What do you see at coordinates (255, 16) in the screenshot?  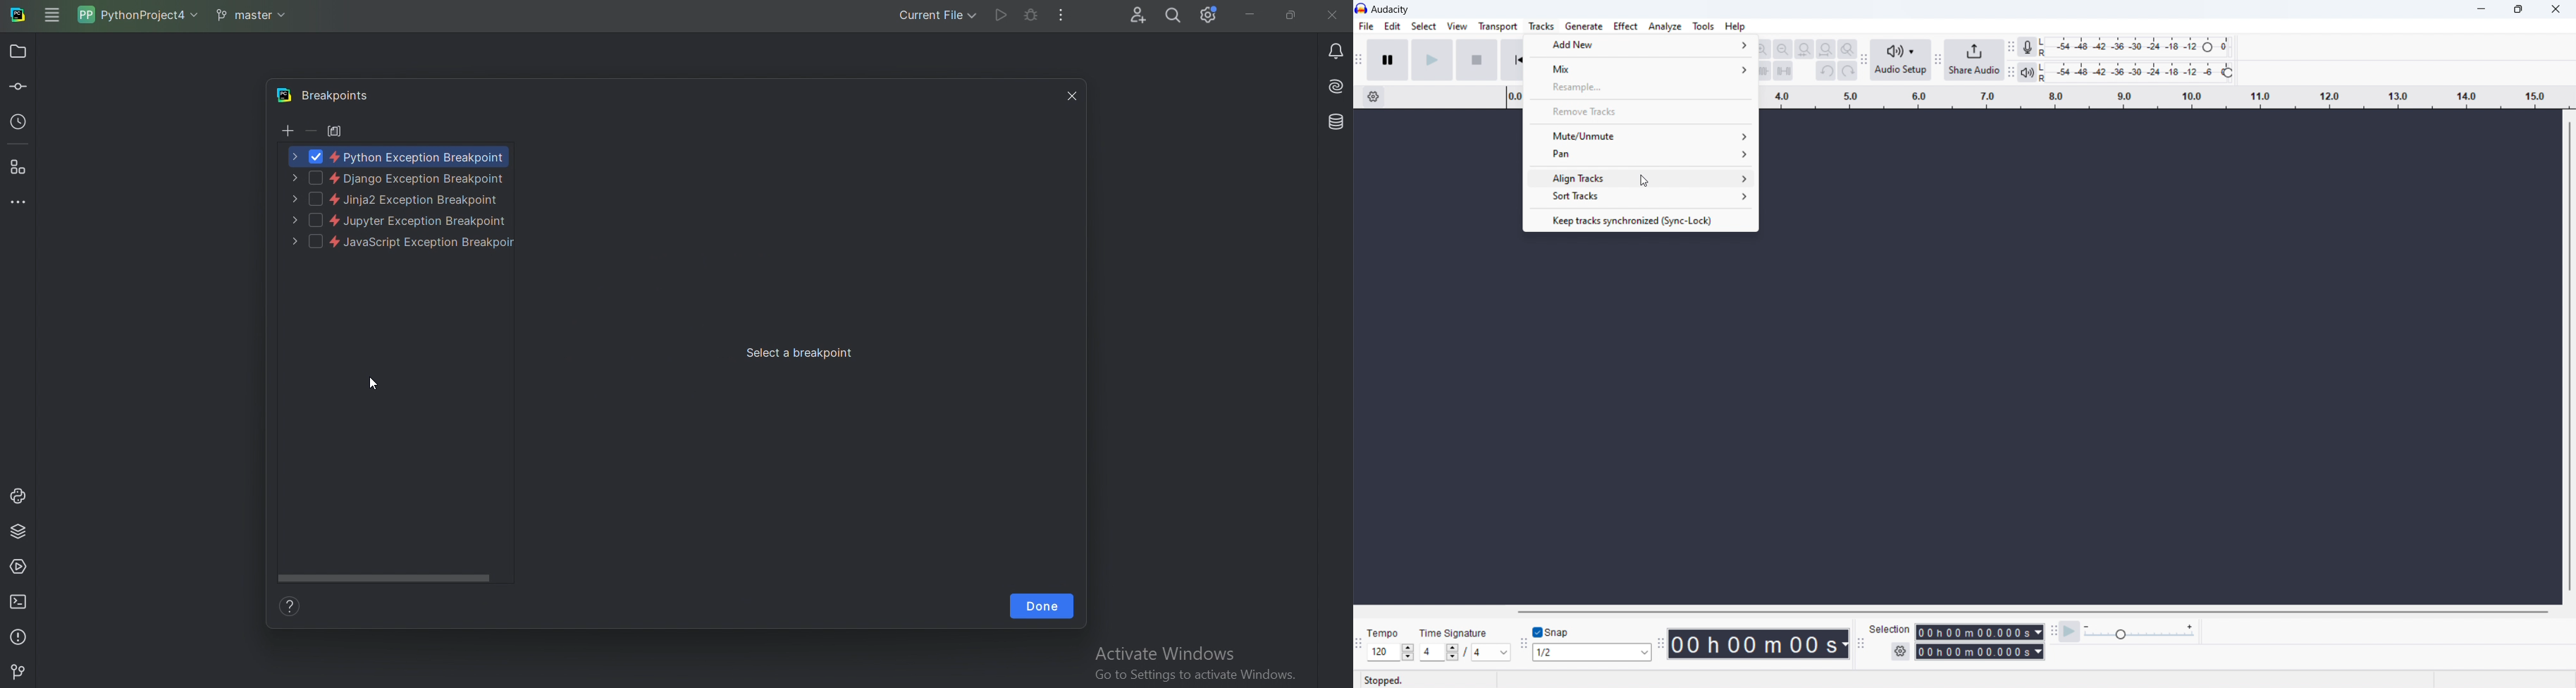 I see `git branch master` at bounding box center [255, 16].